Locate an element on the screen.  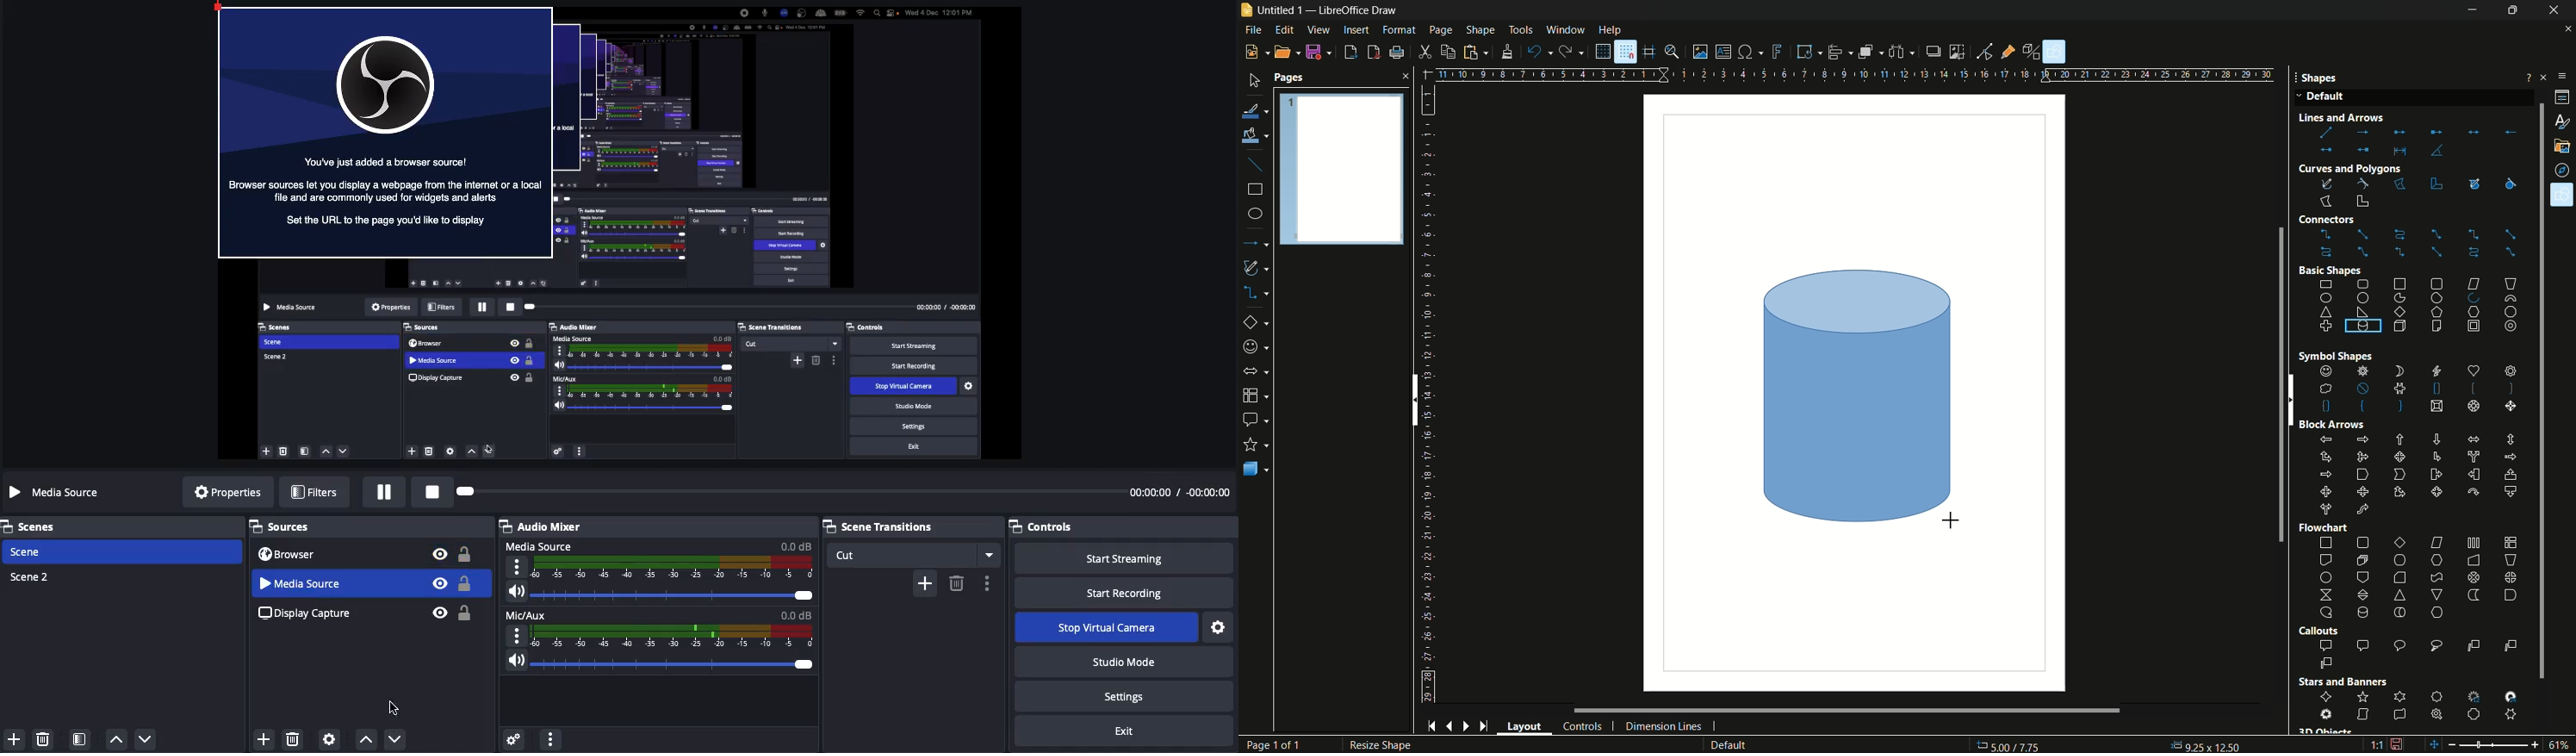
Audio mixer is located at coordinates (656, 526).